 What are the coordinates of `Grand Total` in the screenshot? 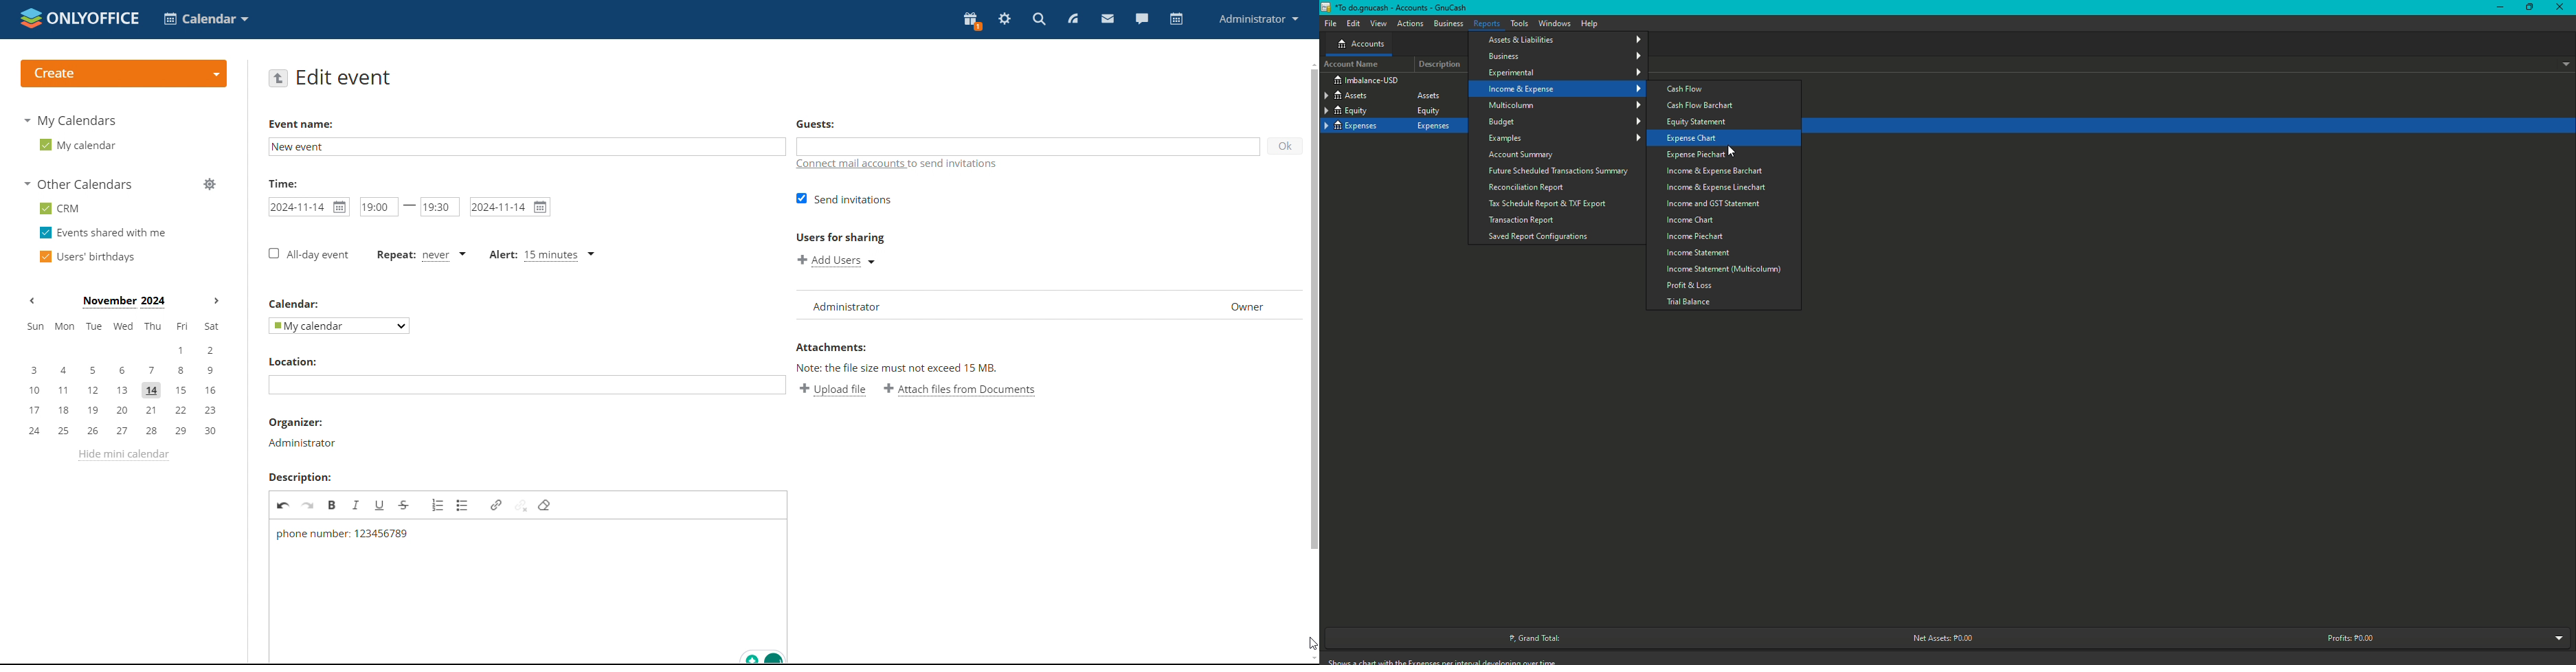 It's located at (1541, 637).